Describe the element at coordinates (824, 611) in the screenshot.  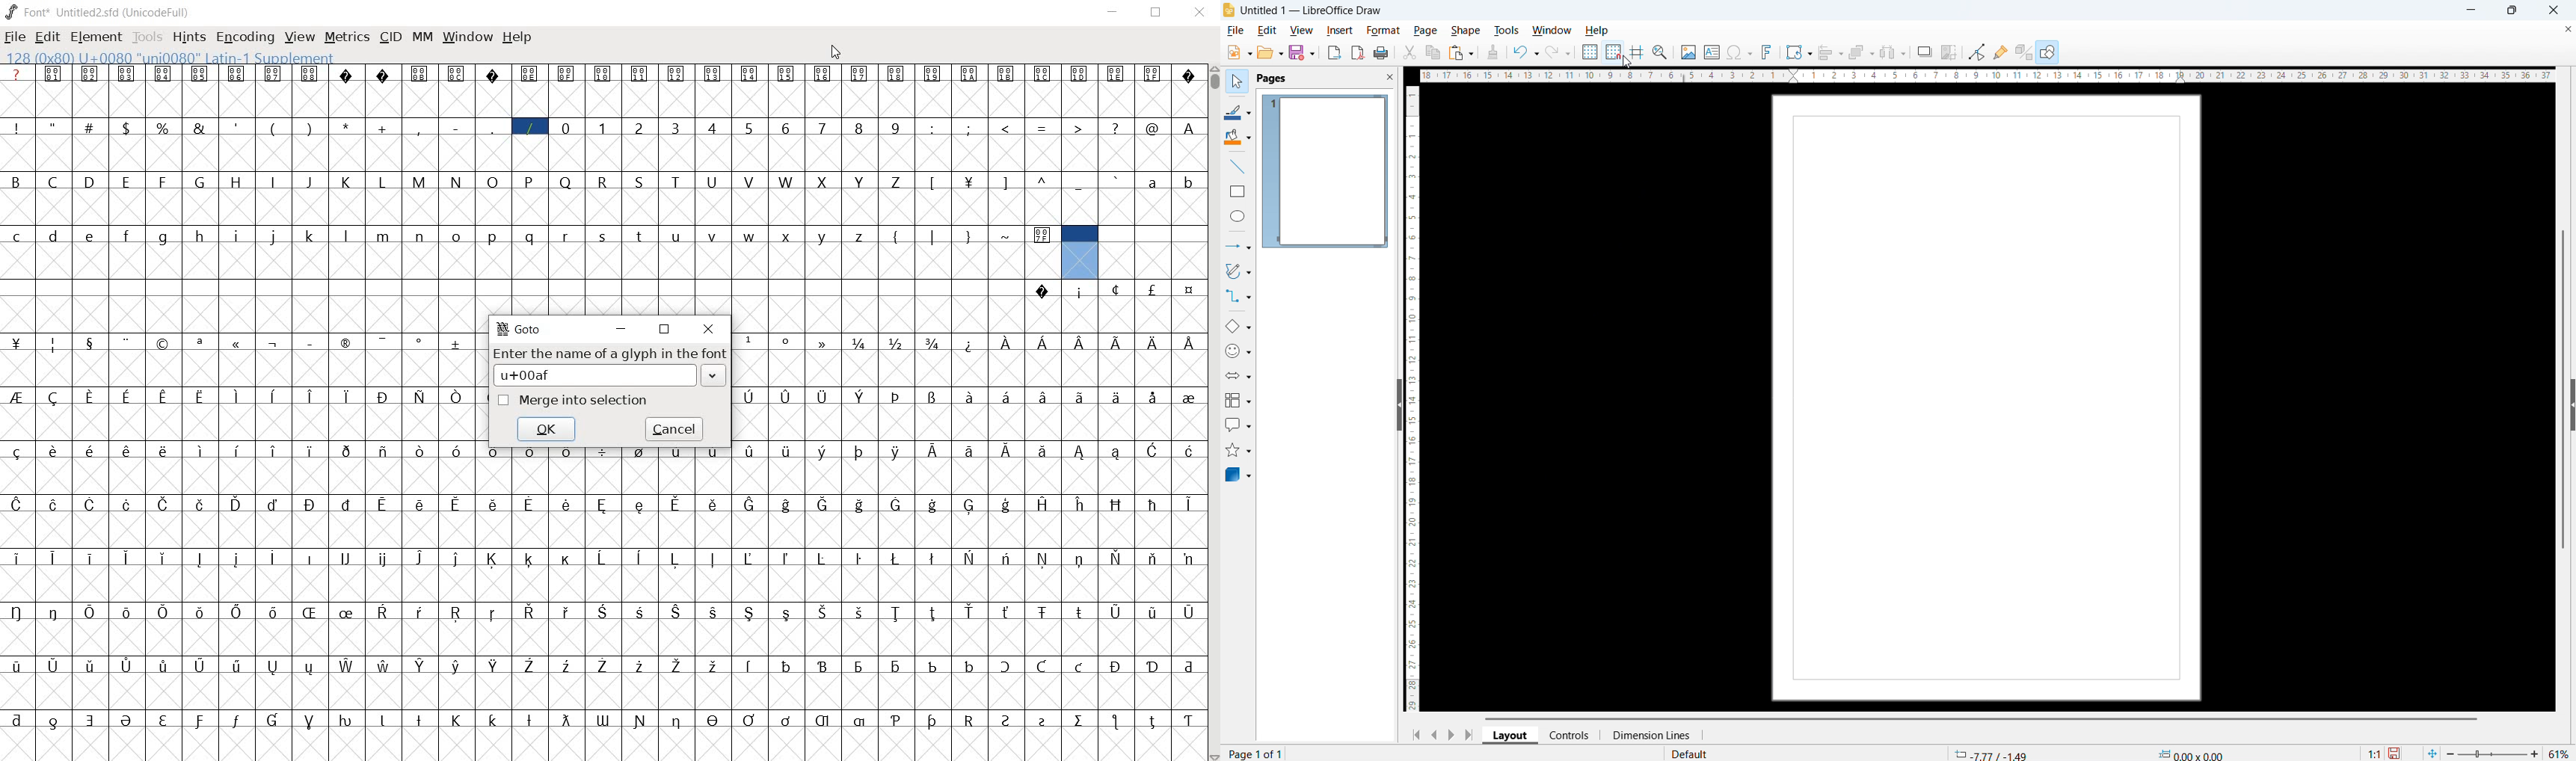
I see `Symbol` at that location.